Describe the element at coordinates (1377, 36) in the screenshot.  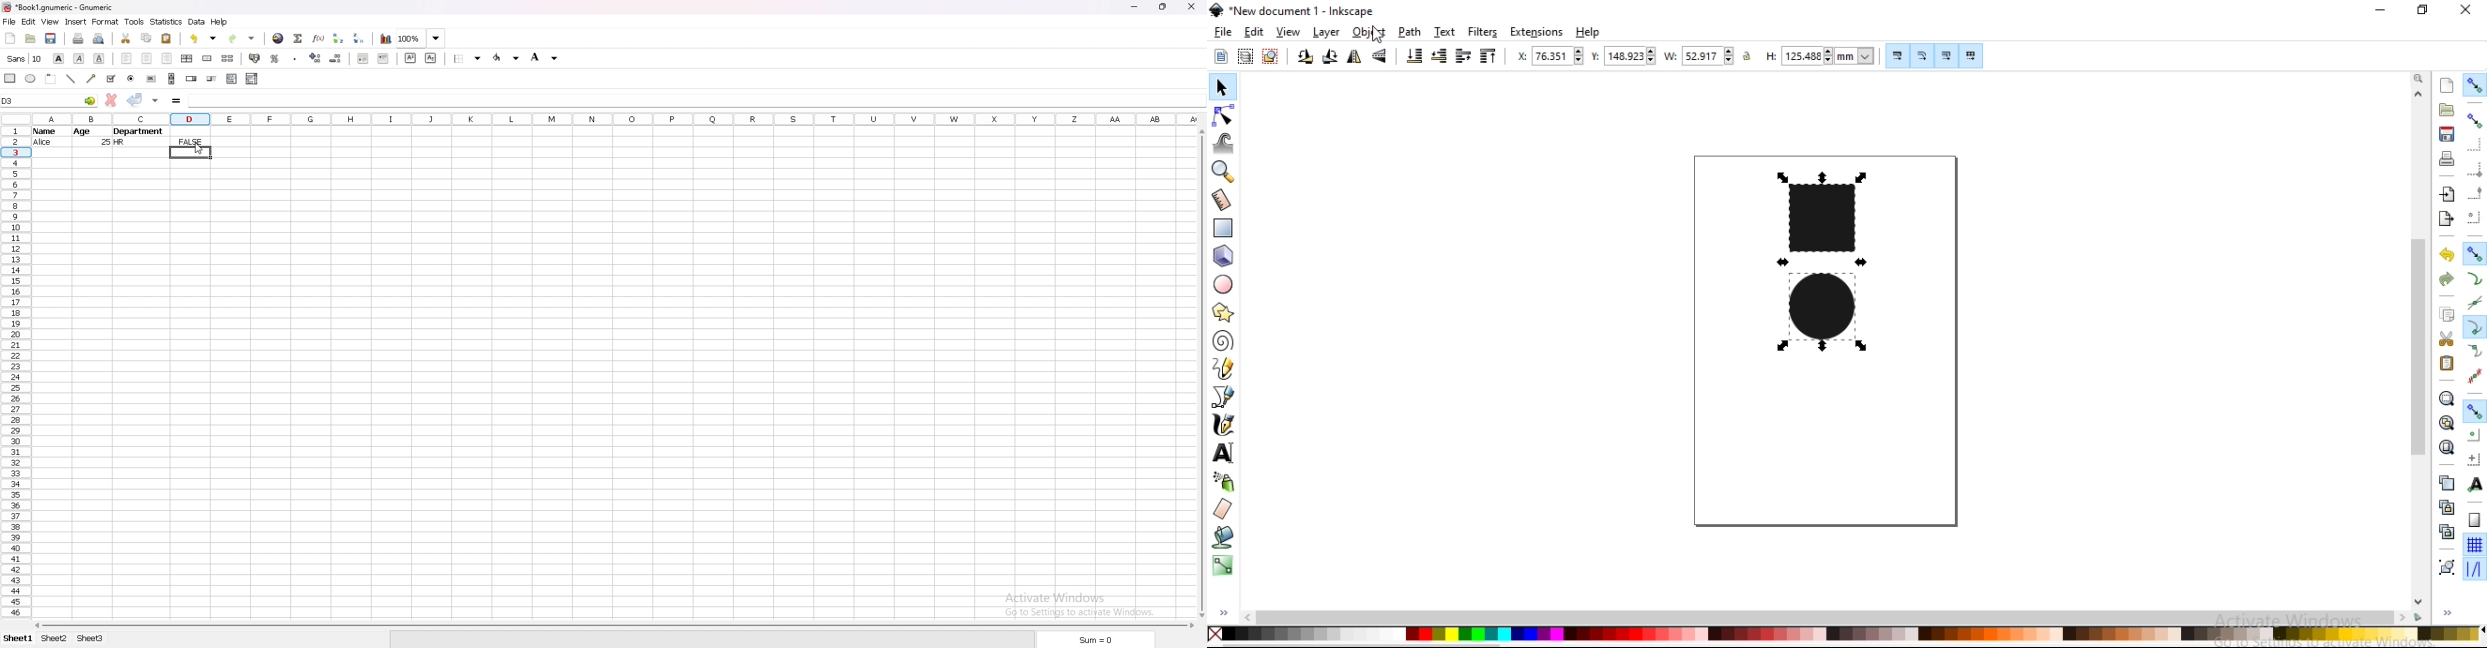
I see `cursor` at that location.